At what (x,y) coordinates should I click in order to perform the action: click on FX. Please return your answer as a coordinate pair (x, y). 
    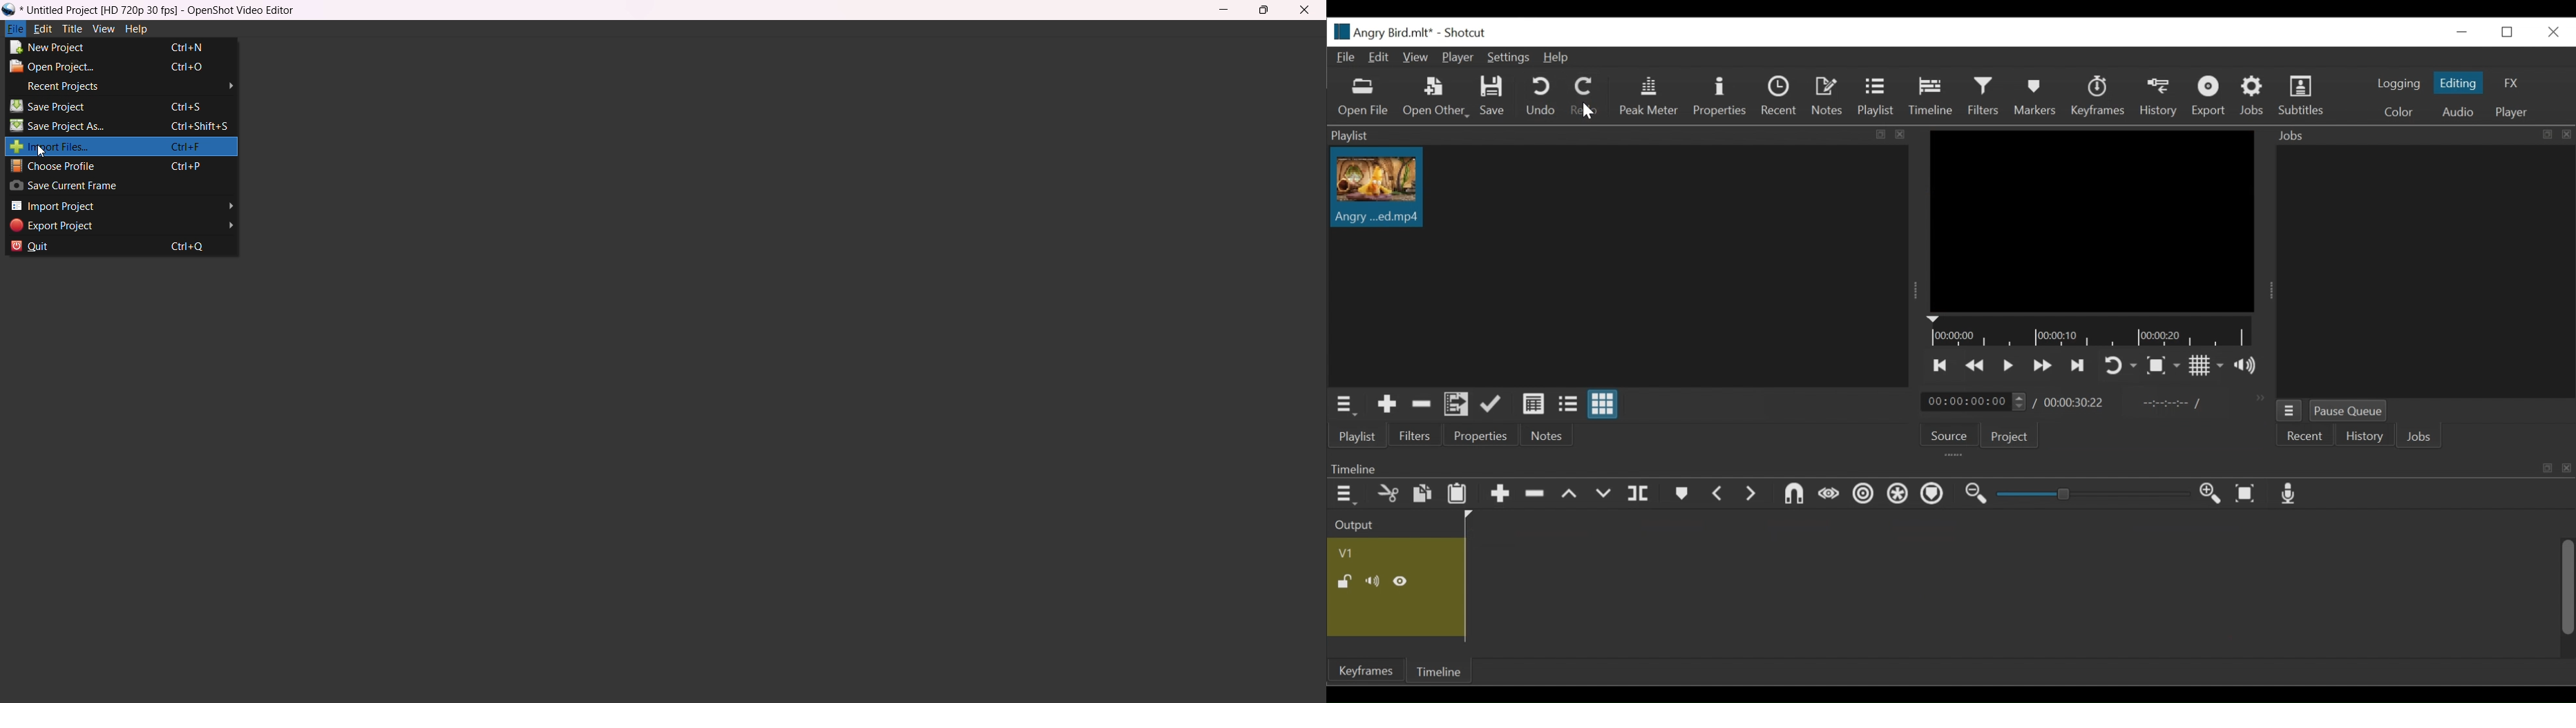
    Looking at the image, I should click on (2509, 83).